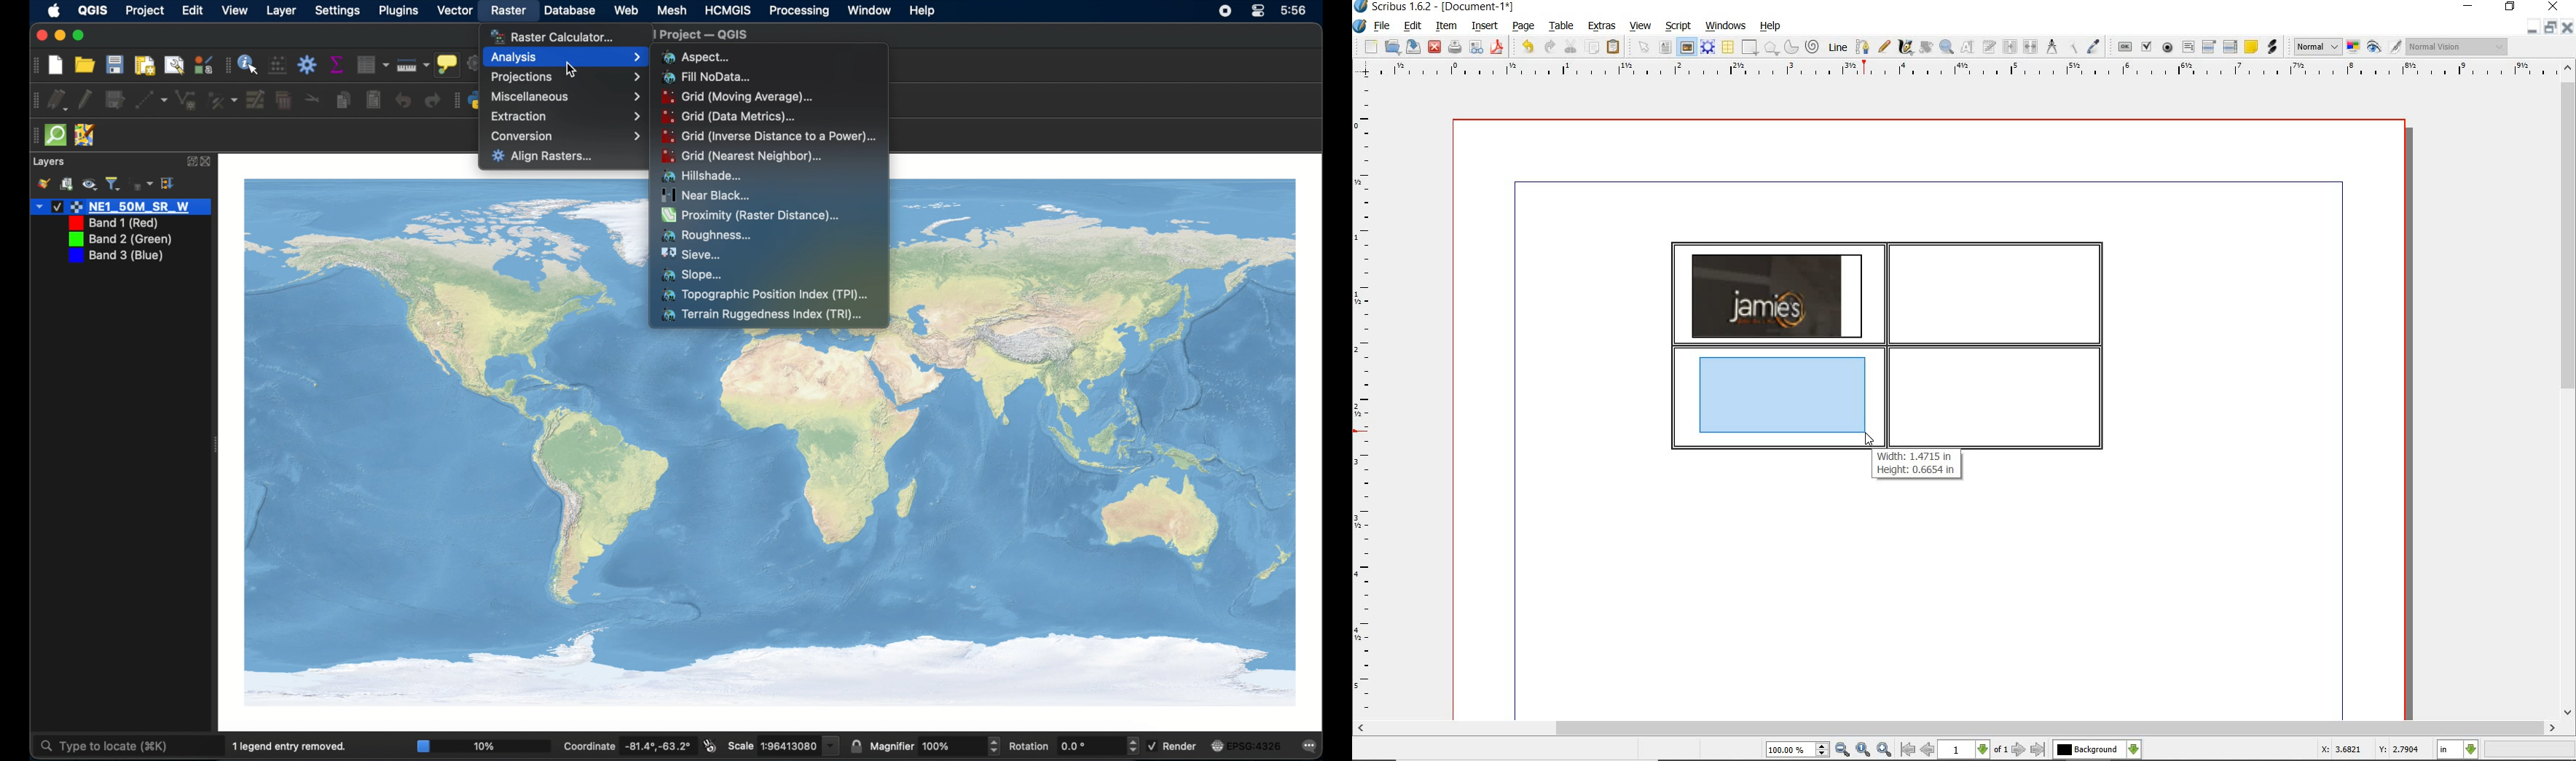  What do you see at coordinates (94, 10) in the screenshot?
I see `QGIS` at bounding box center [94, 10].